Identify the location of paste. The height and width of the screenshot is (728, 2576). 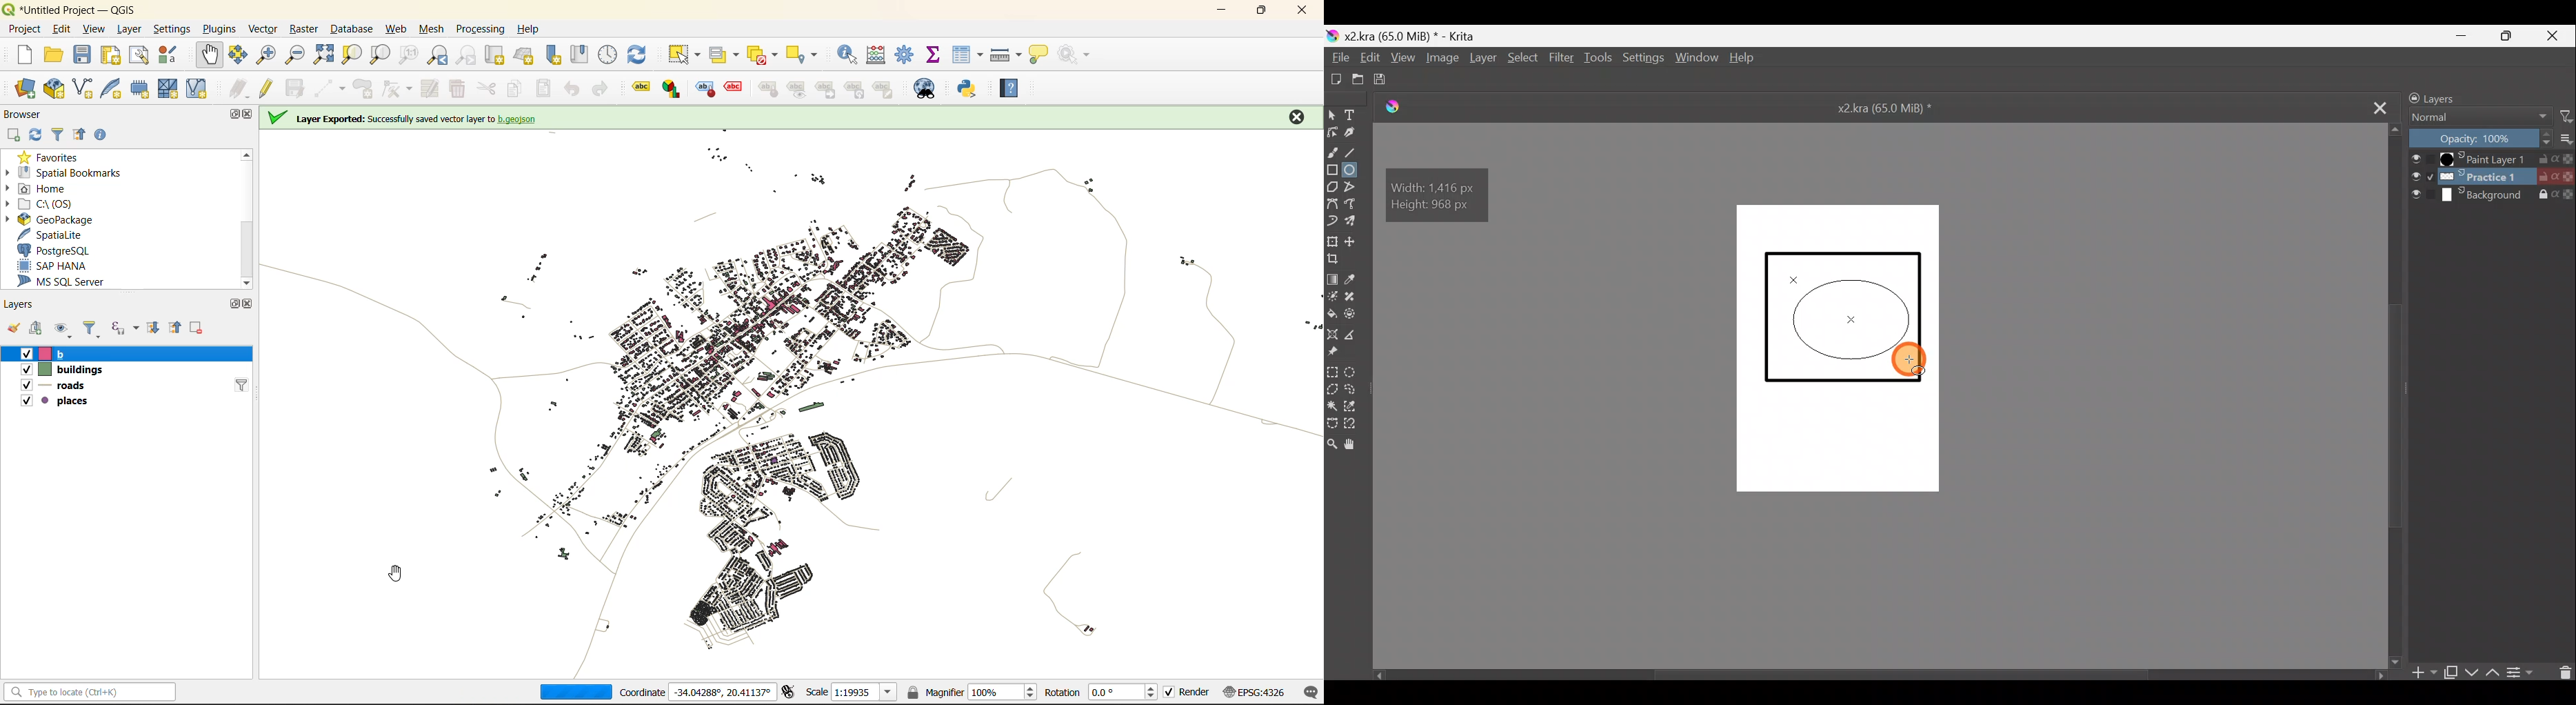
(542, 90).